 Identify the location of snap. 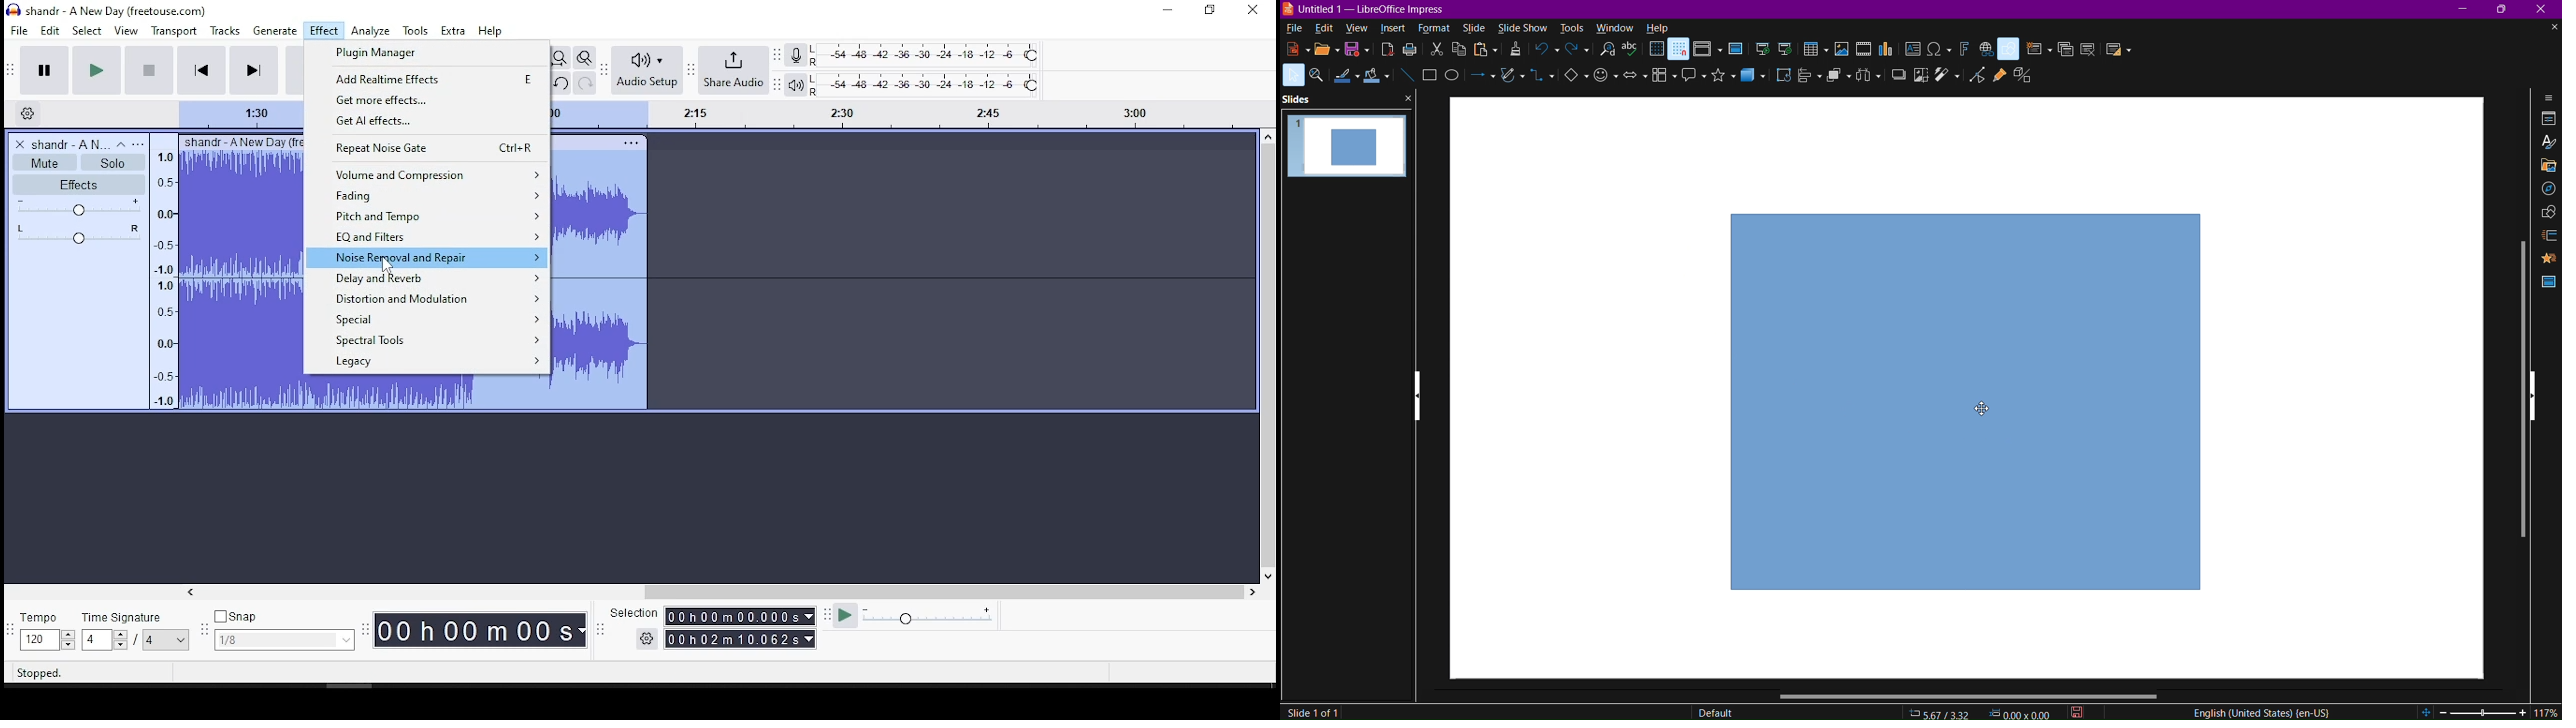
(283, 631).